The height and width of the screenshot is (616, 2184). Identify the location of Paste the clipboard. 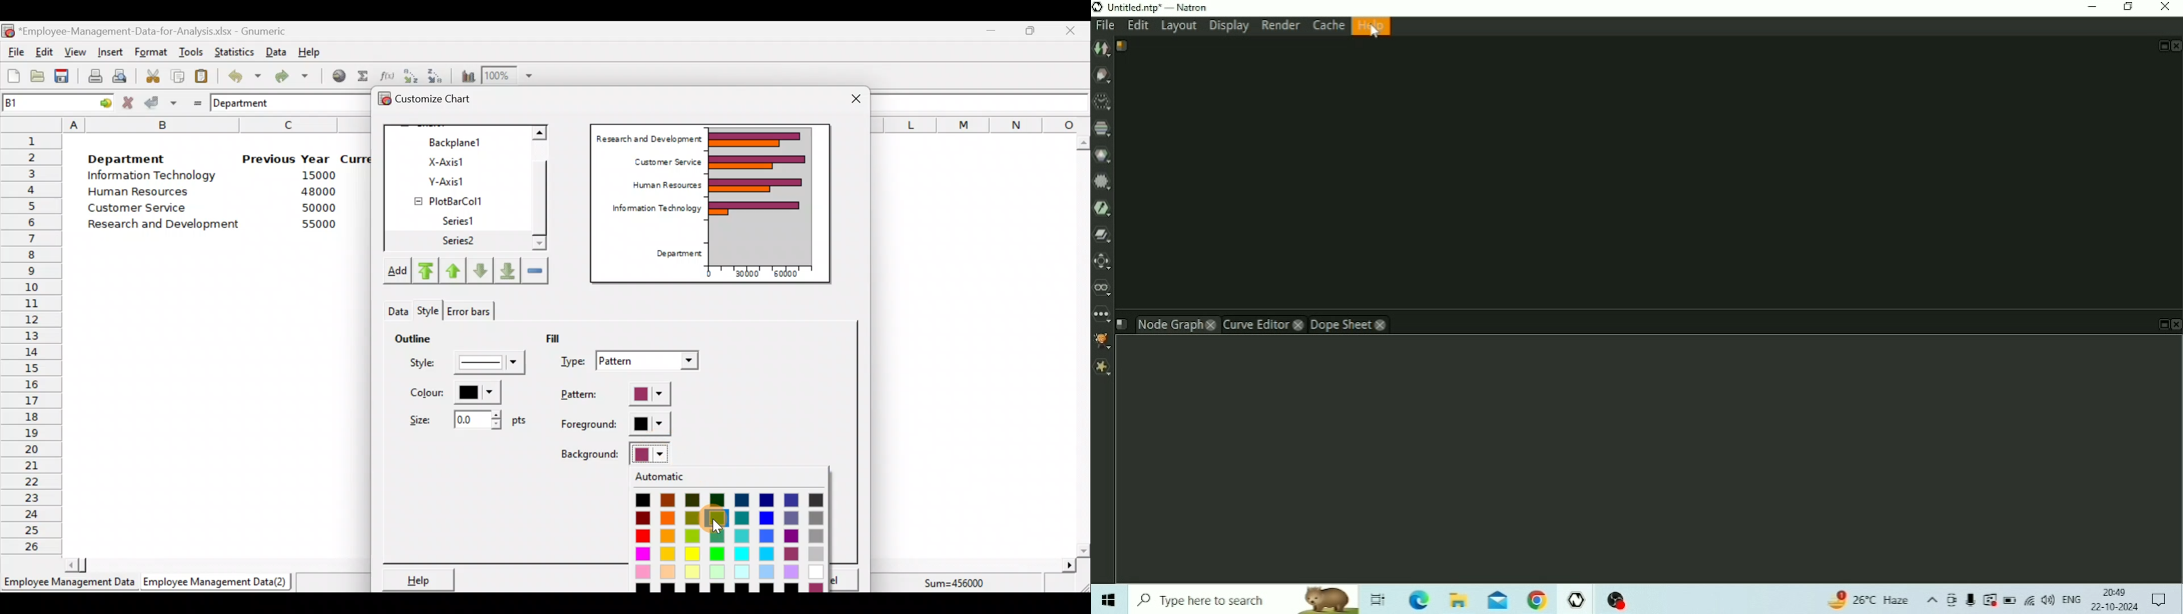
(201, 76).